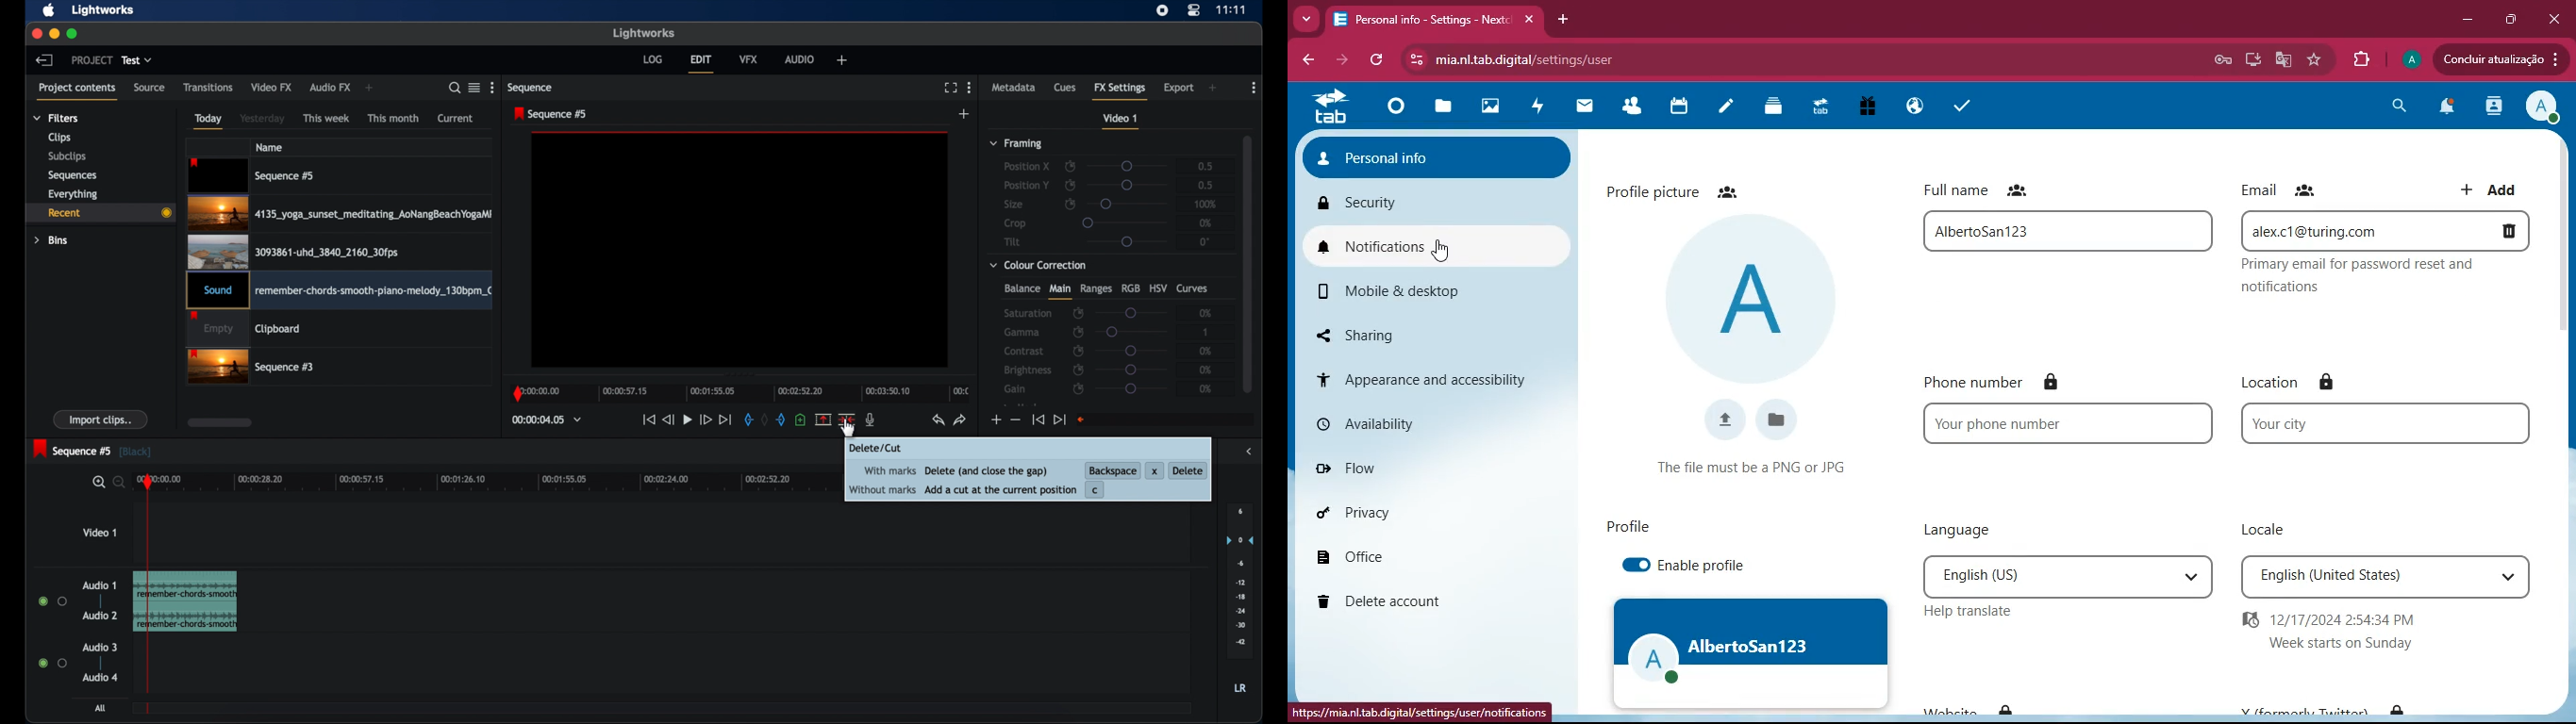  What do you see at coordinates (1201, 166) in the screenshot?
I see `0.5` at bounding box center [1201, 166].